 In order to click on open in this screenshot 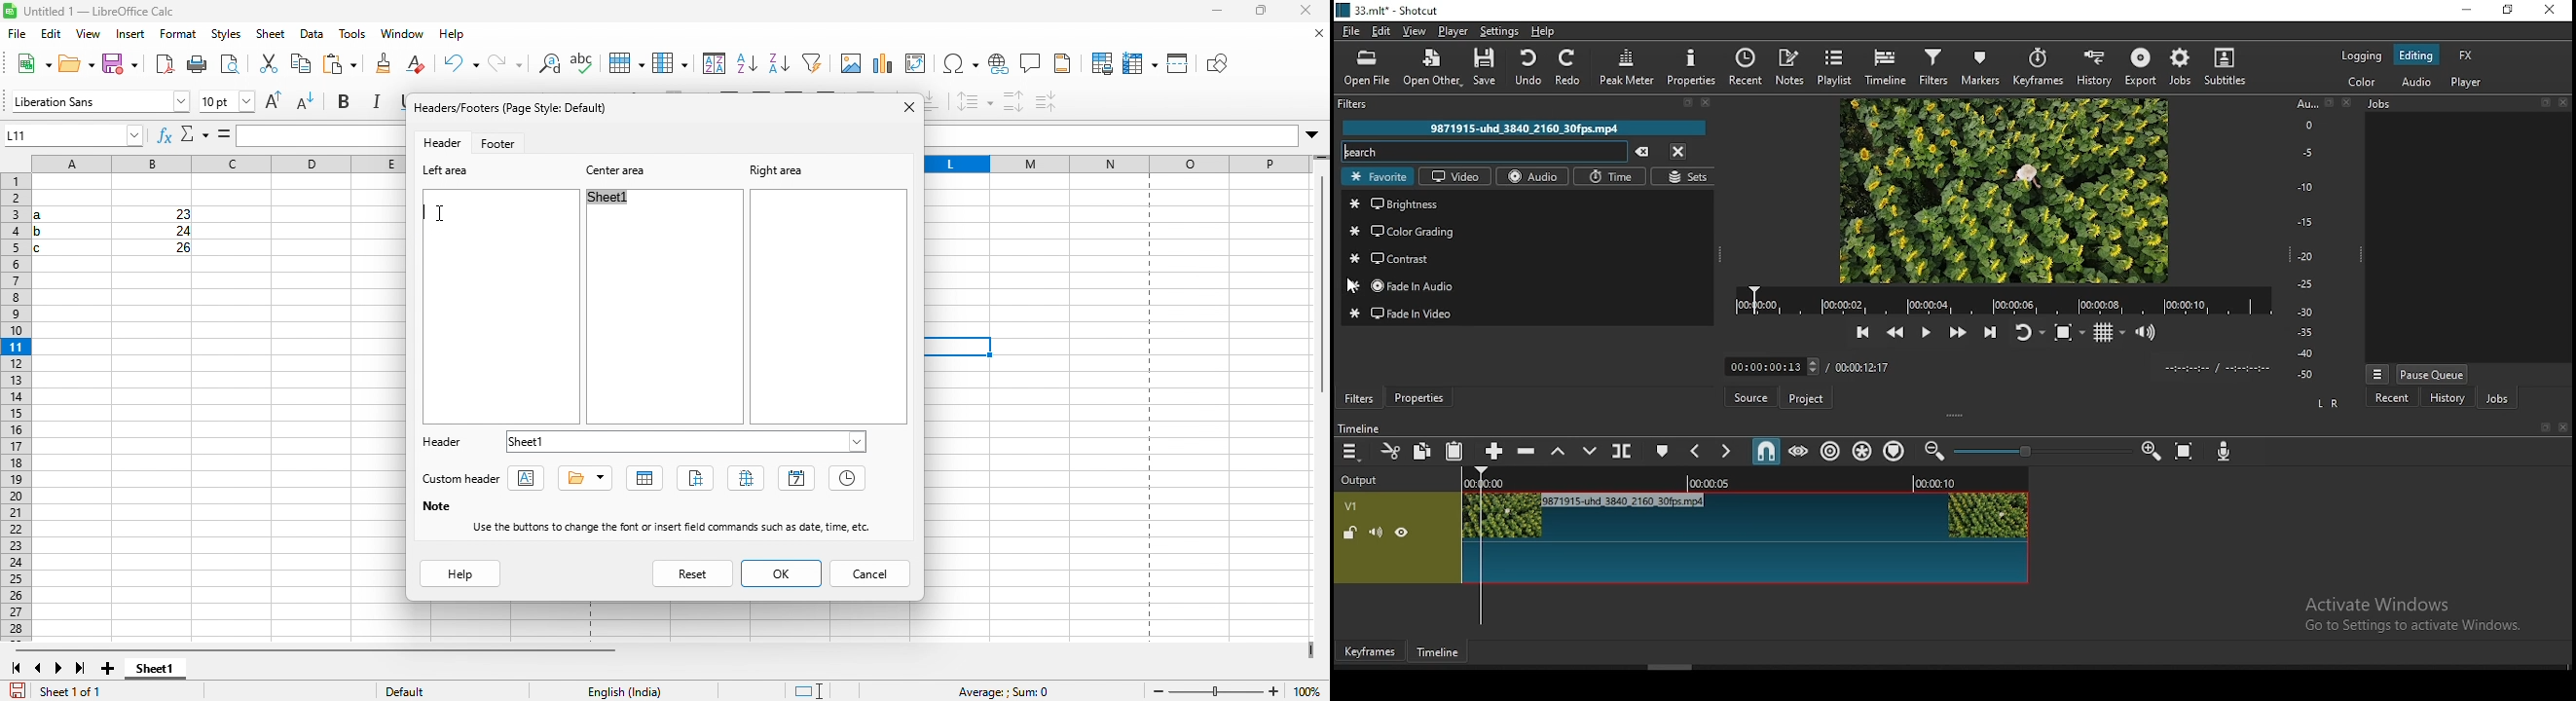, I will do `click(76, 65)`.